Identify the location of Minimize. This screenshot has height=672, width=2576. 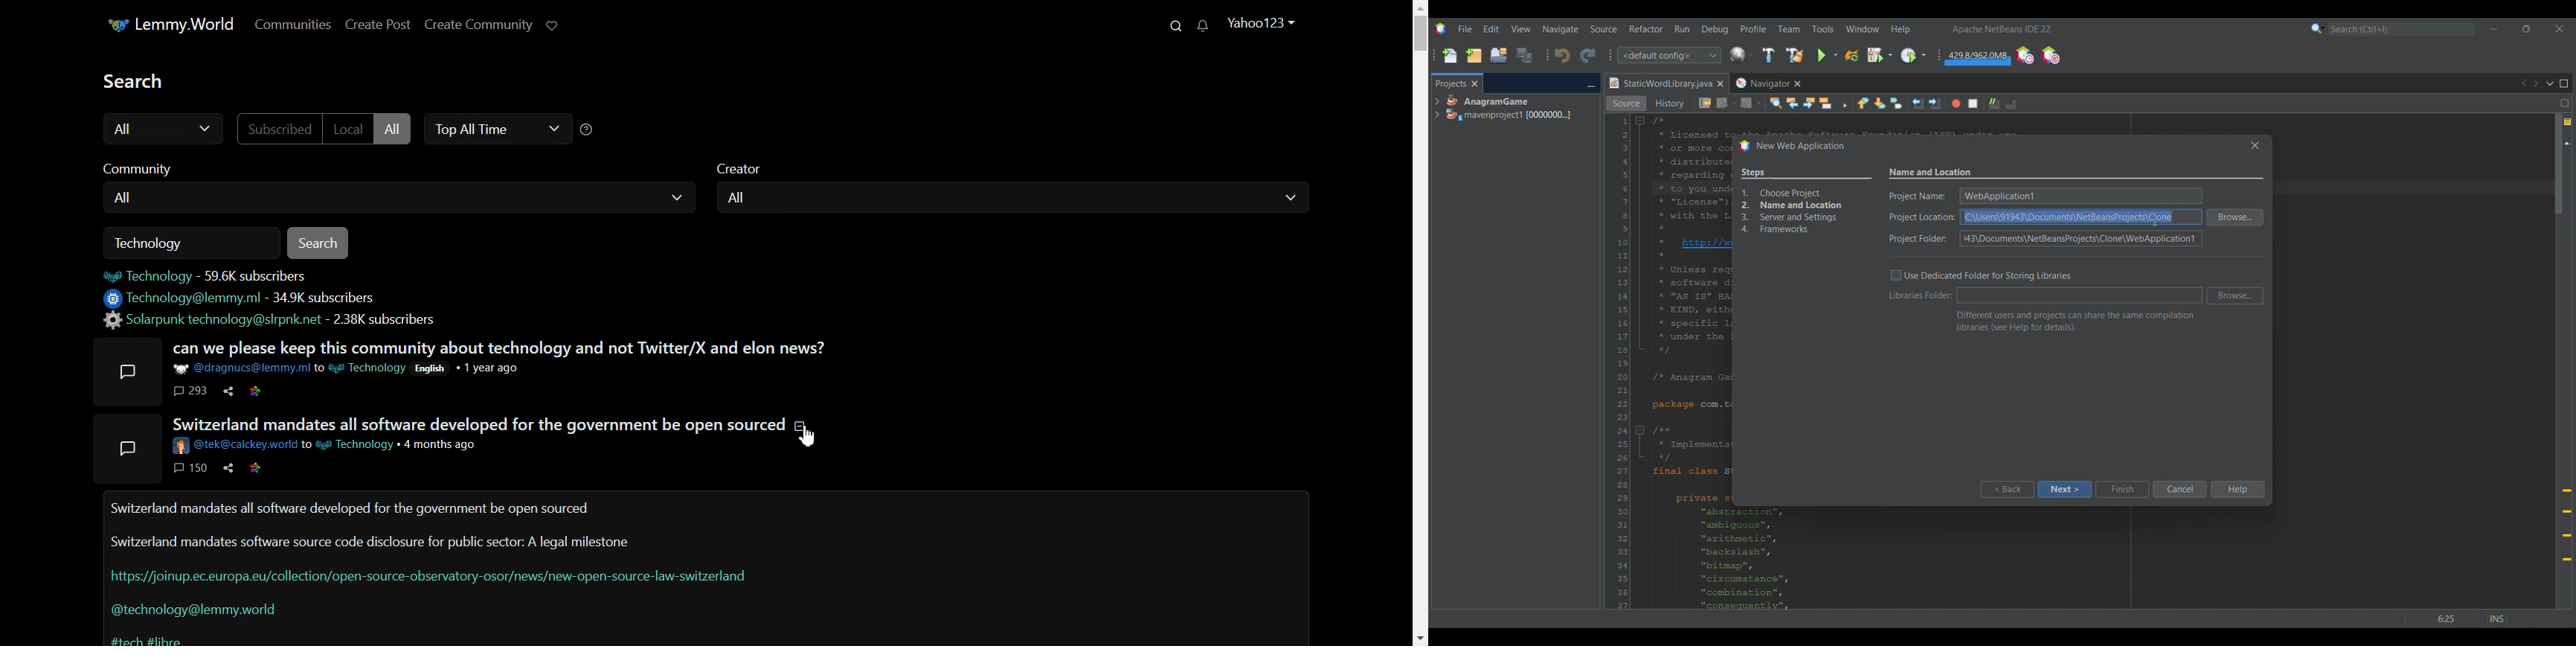
(1591, 84).